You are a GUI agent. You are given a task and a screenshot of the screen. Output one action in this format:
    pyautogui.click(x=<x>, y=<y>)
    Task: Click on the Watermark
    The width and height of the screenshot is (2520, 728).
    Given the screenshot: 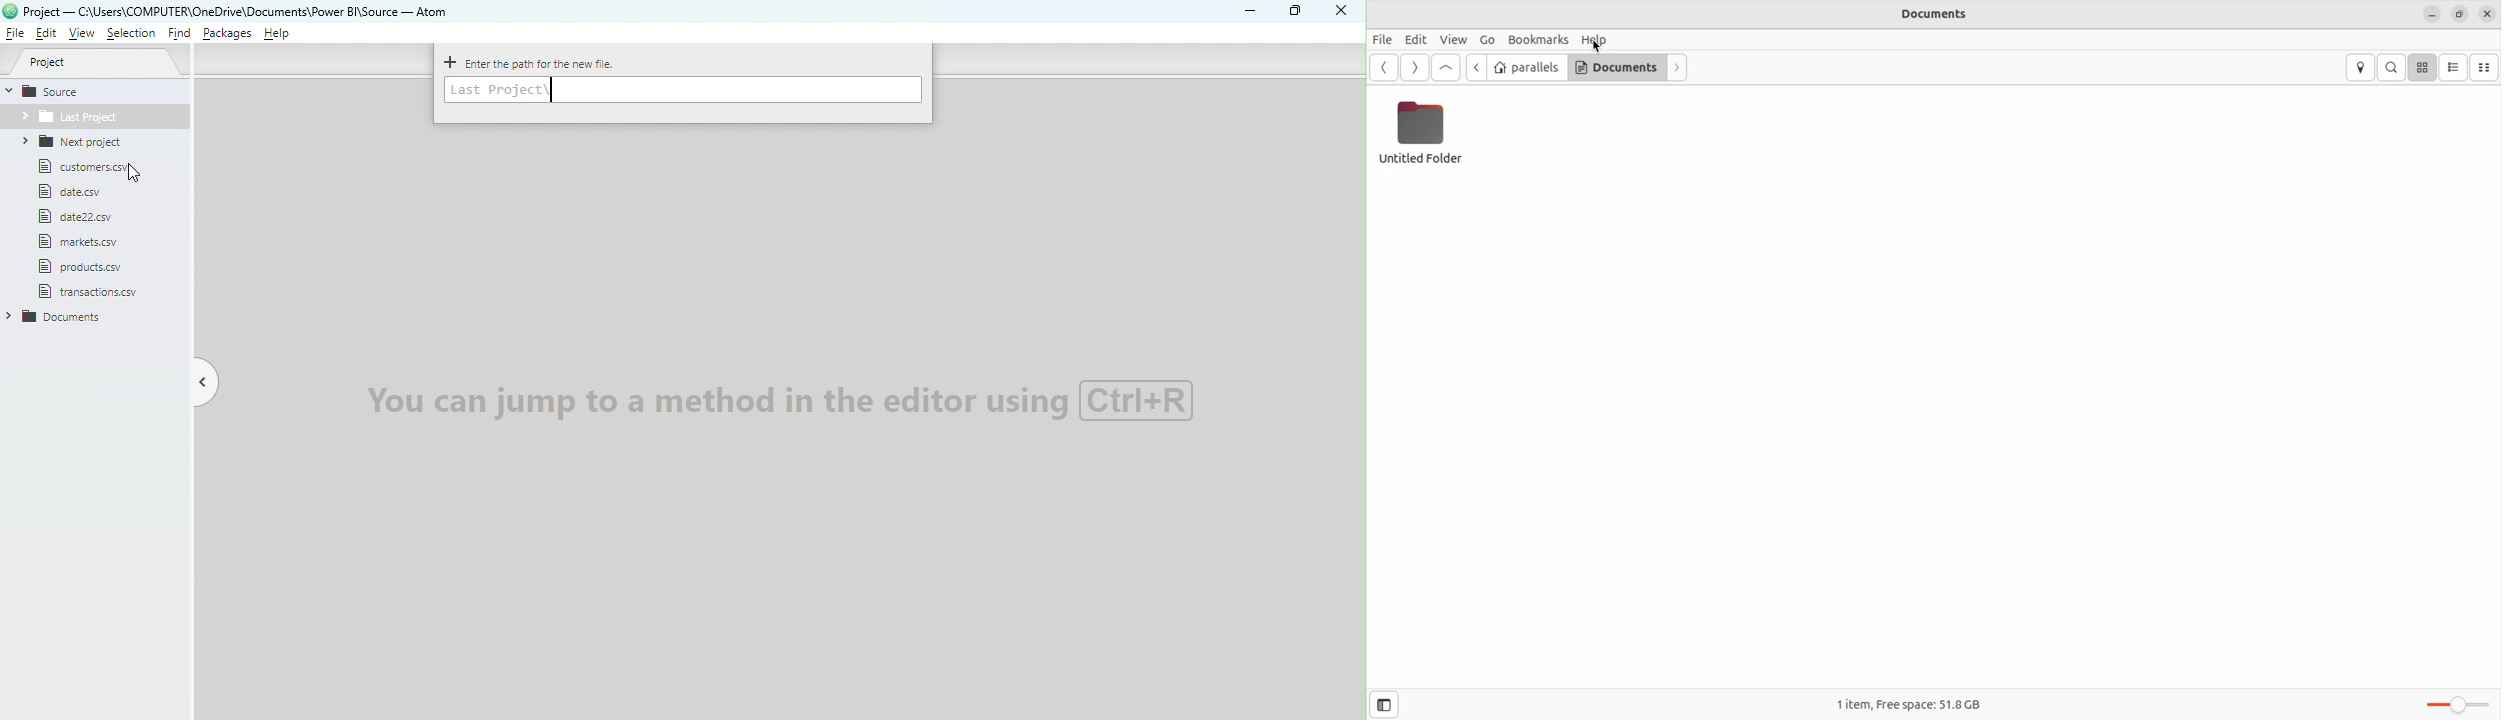 What is the action you would take?
    pyautogui.click(x=774, y=399)
    